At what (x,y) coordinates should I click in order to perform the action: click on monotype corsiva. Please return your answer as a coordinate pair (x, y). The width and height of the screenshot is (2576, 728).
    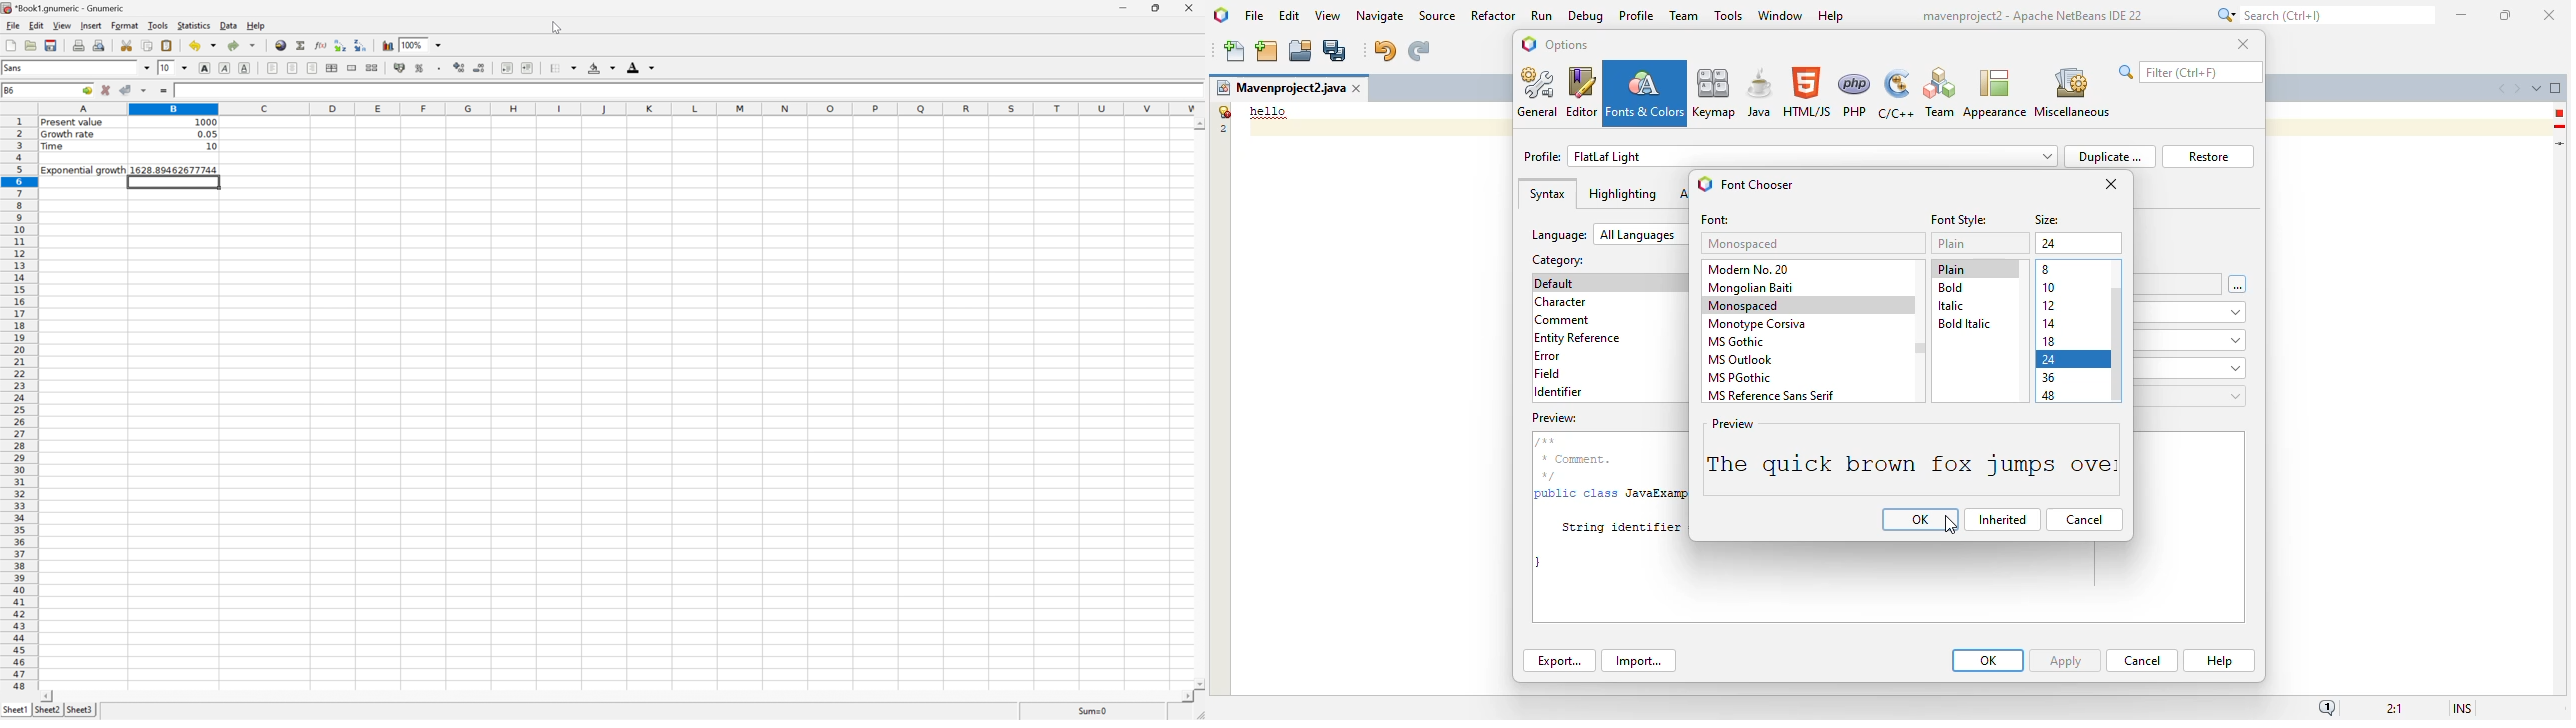
    Looking at the image, I should click on (1757, 325).